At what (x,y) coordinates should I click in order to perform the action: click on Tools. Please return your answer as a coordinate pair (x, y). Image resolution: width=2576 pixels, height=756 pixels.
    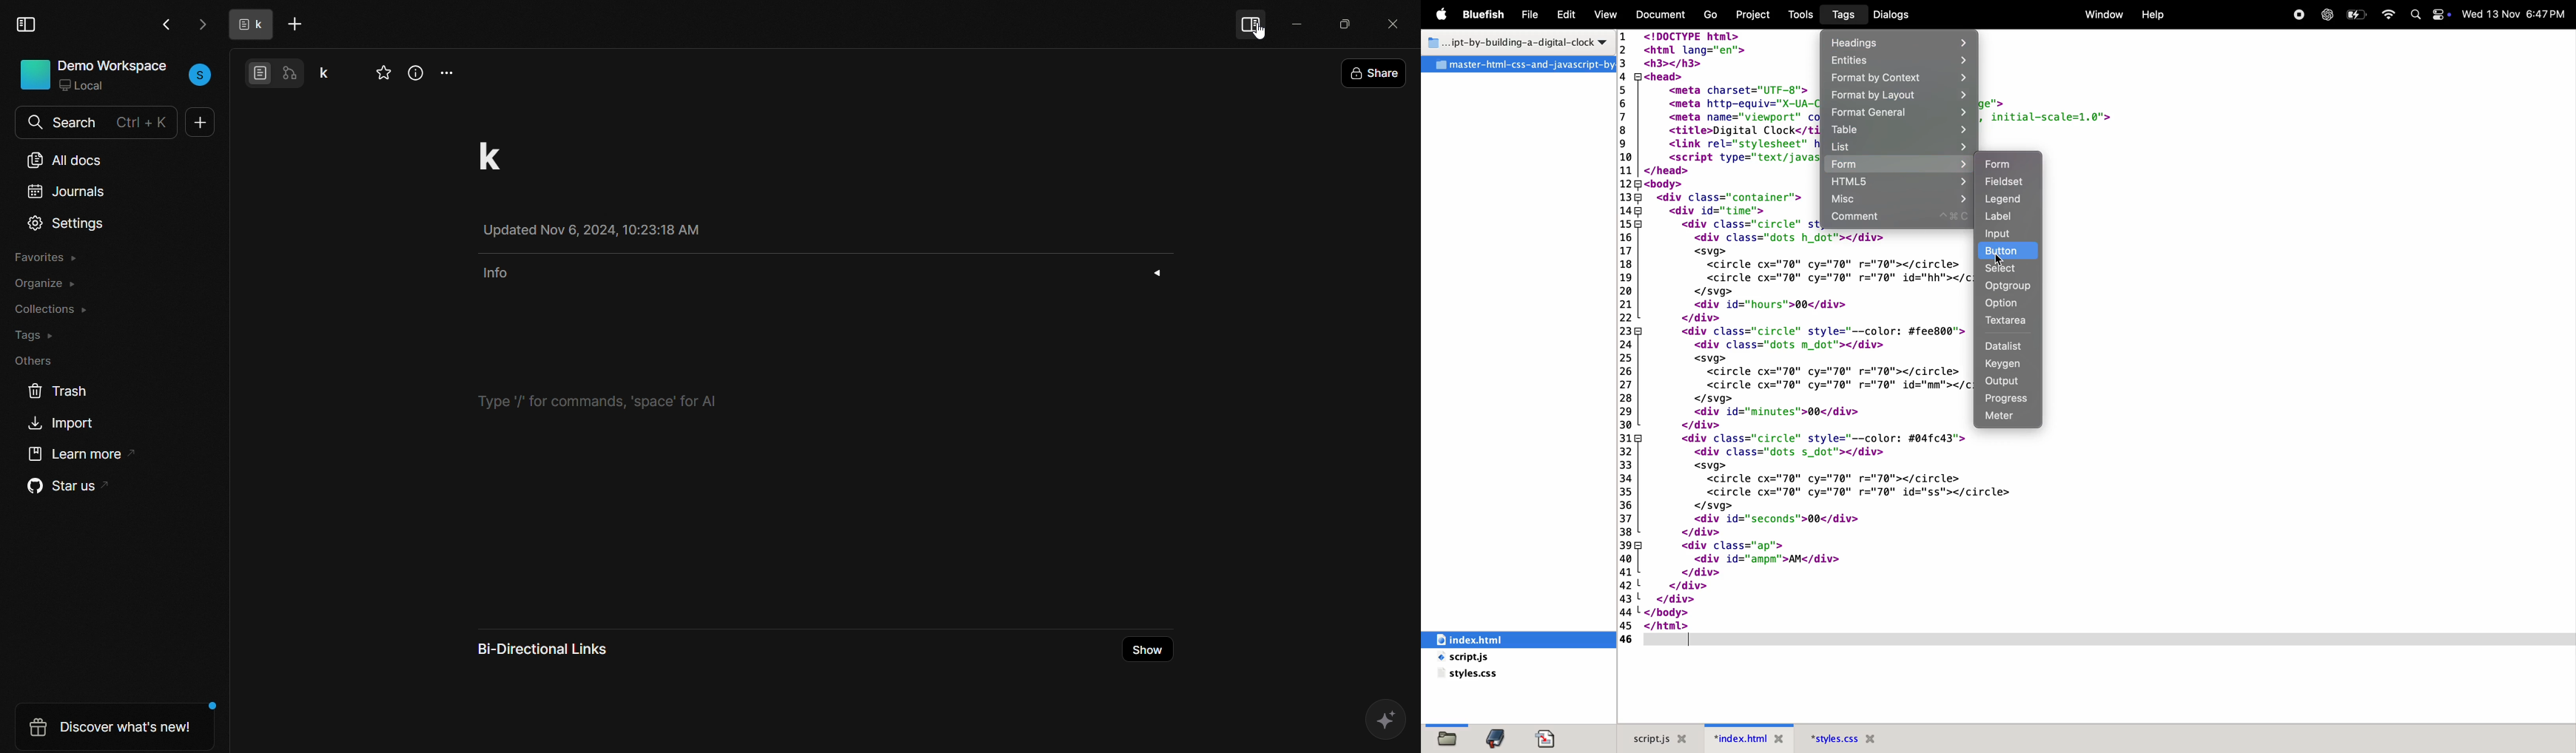
    Looking at the image, I should click on (1801, 15).